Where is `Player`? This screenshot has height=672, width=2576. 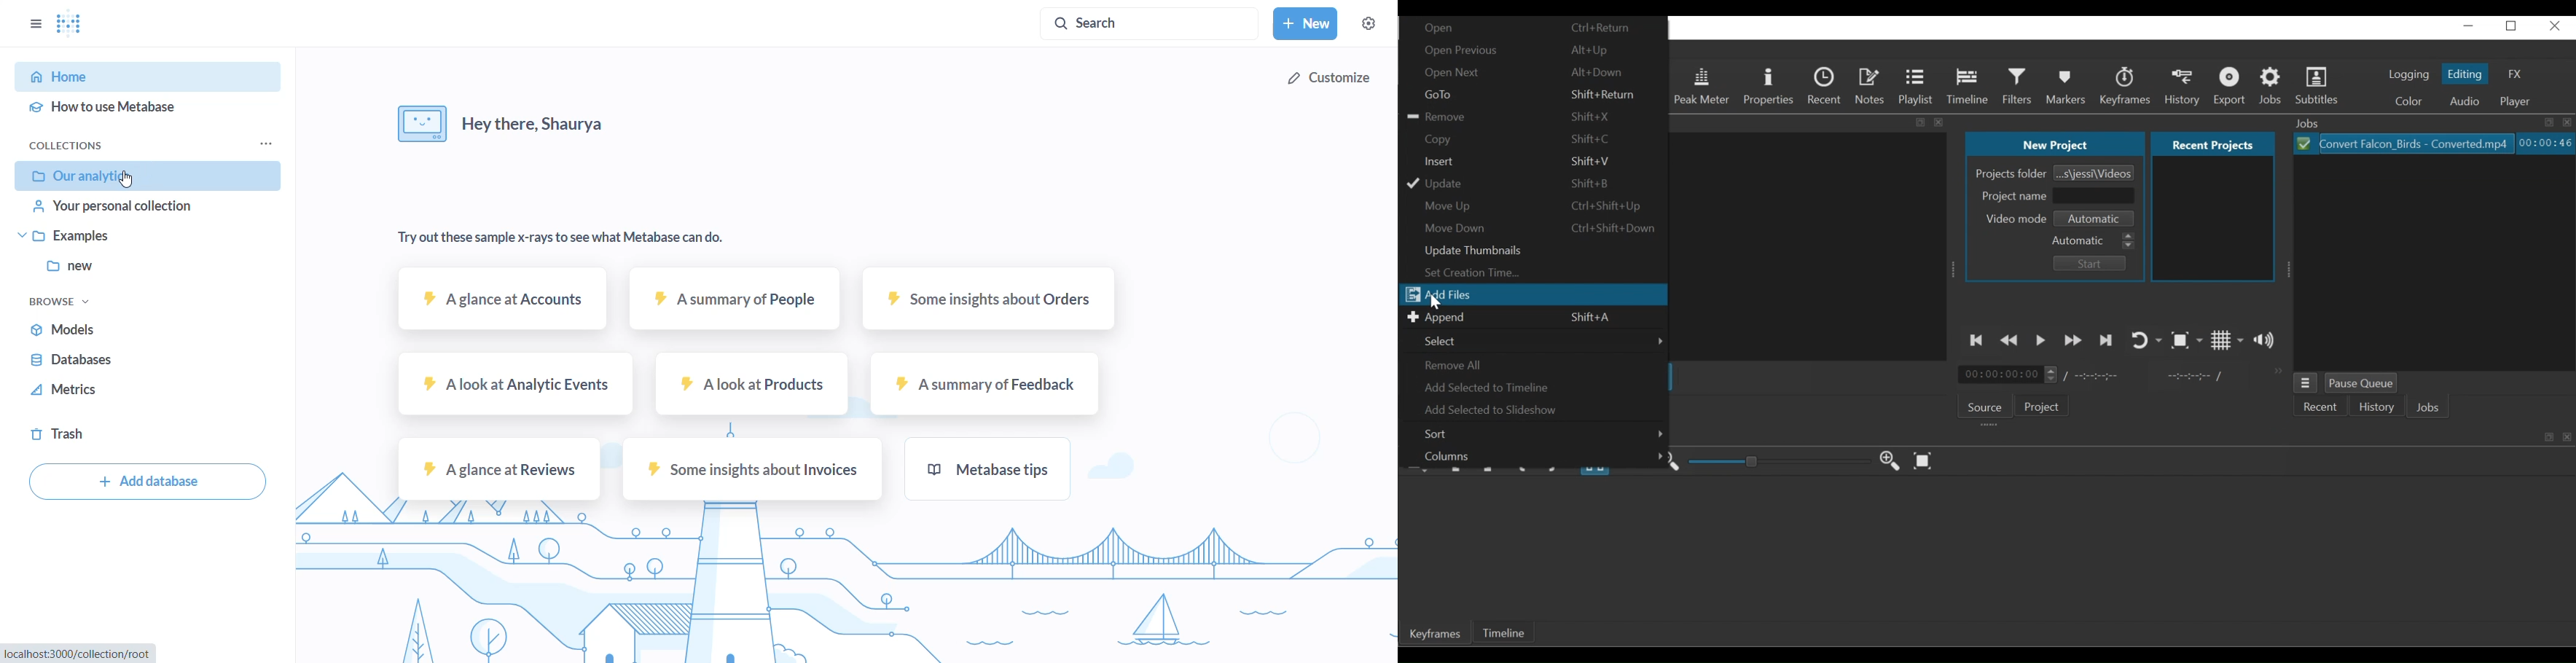 Player is located at coordinates (2516, 102).